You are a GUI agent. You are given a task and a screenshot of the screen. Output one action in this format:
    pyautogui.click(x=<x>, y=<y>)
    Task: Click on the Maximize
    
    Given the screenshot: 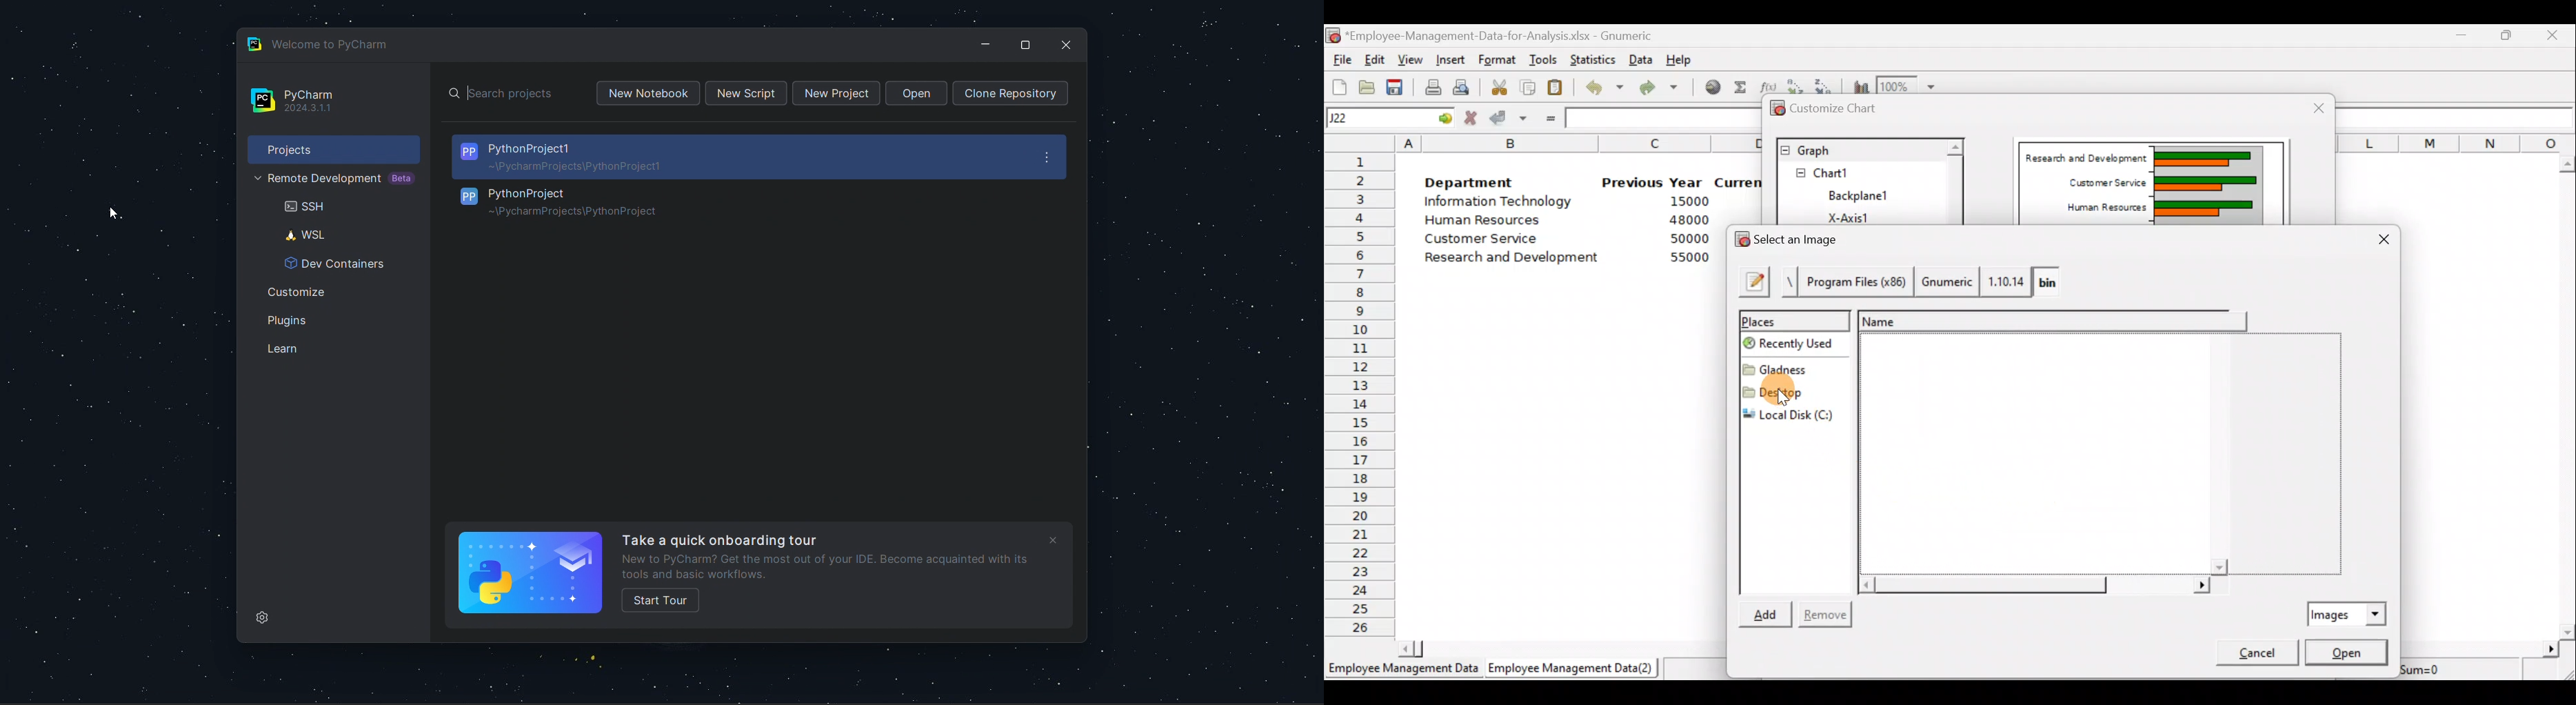 What is the action you would take?
    pyautogui.click(x=2510, y=35)
    